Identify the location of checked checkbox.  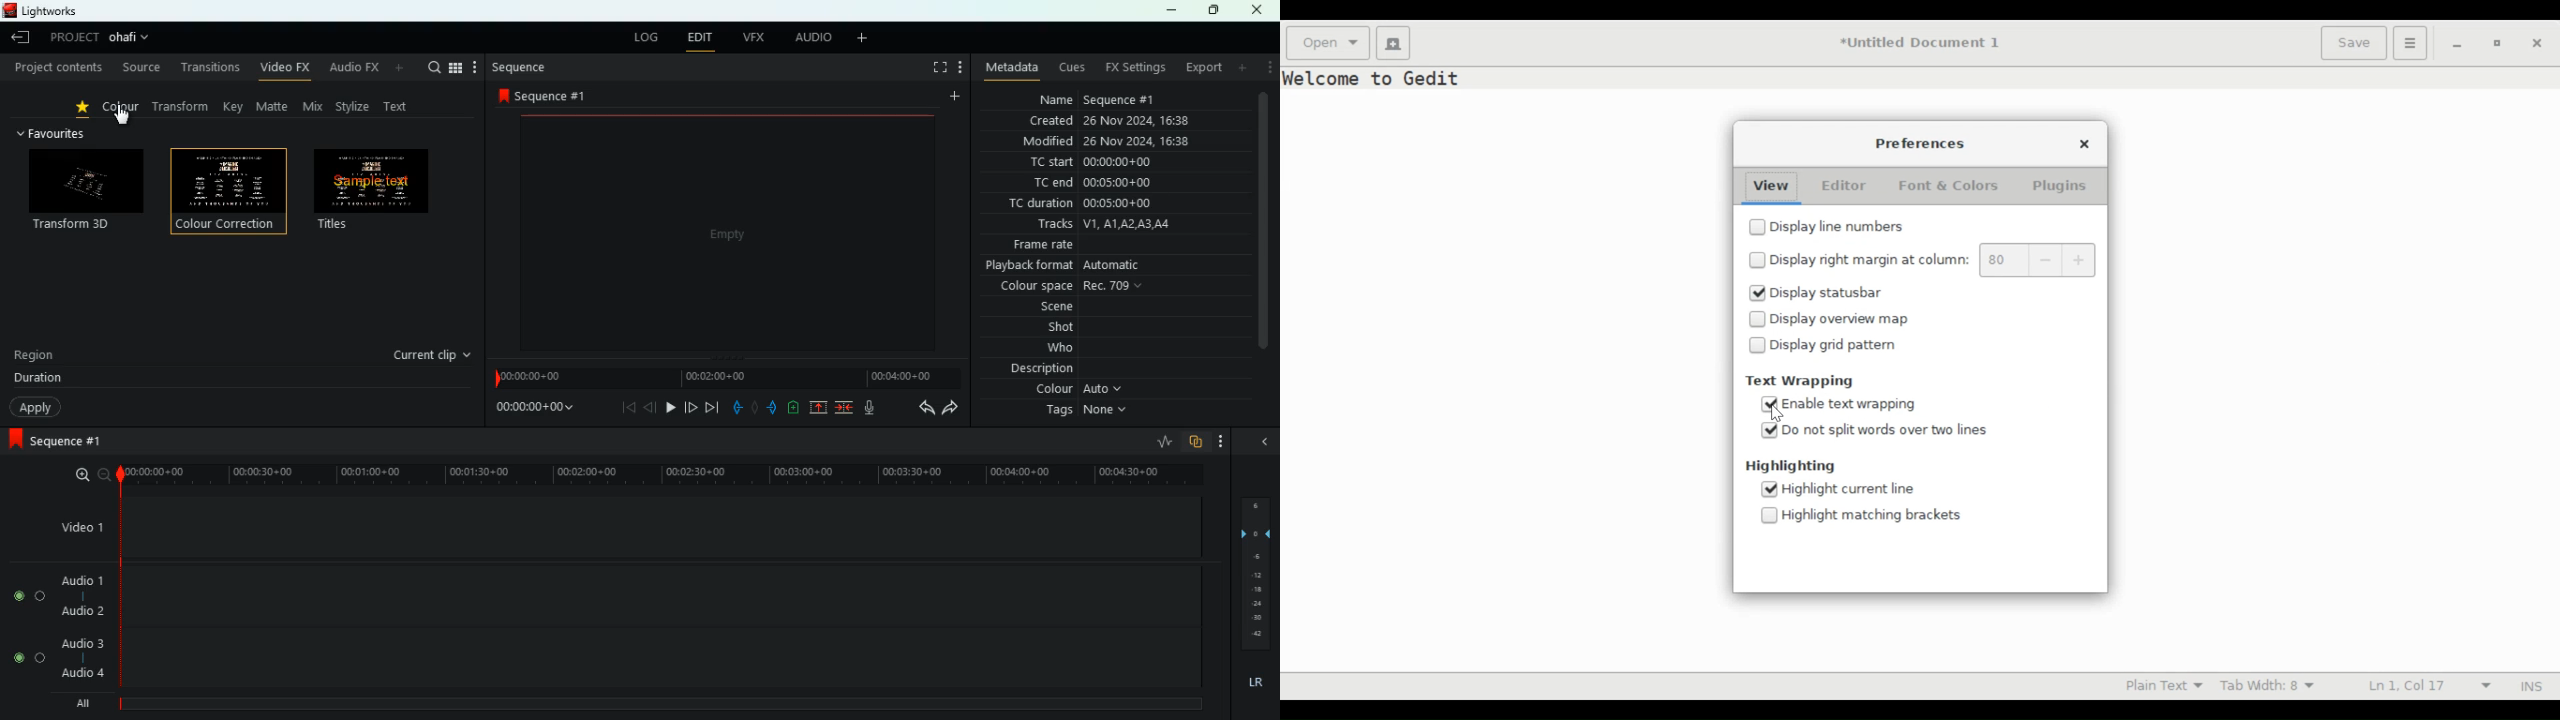
(1771, 405).